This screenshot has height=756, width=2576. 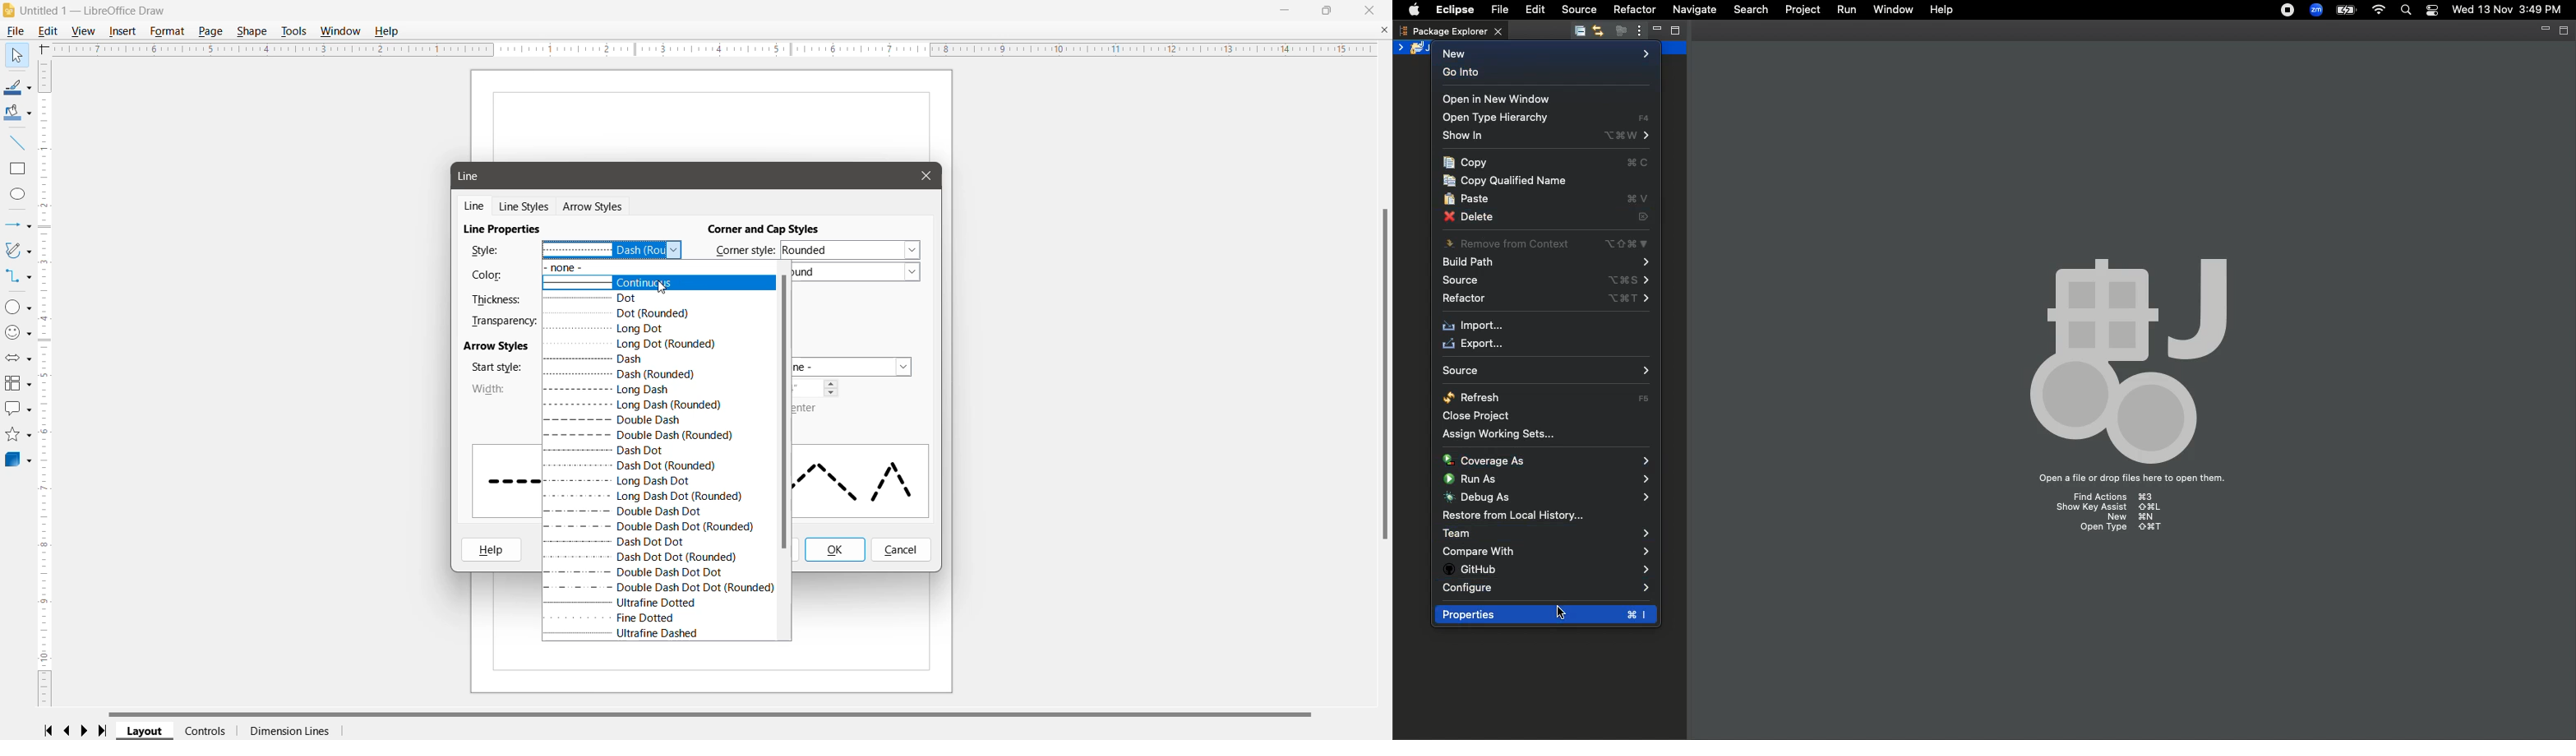 I want to click on Connectors, so click(x=18, y=277).